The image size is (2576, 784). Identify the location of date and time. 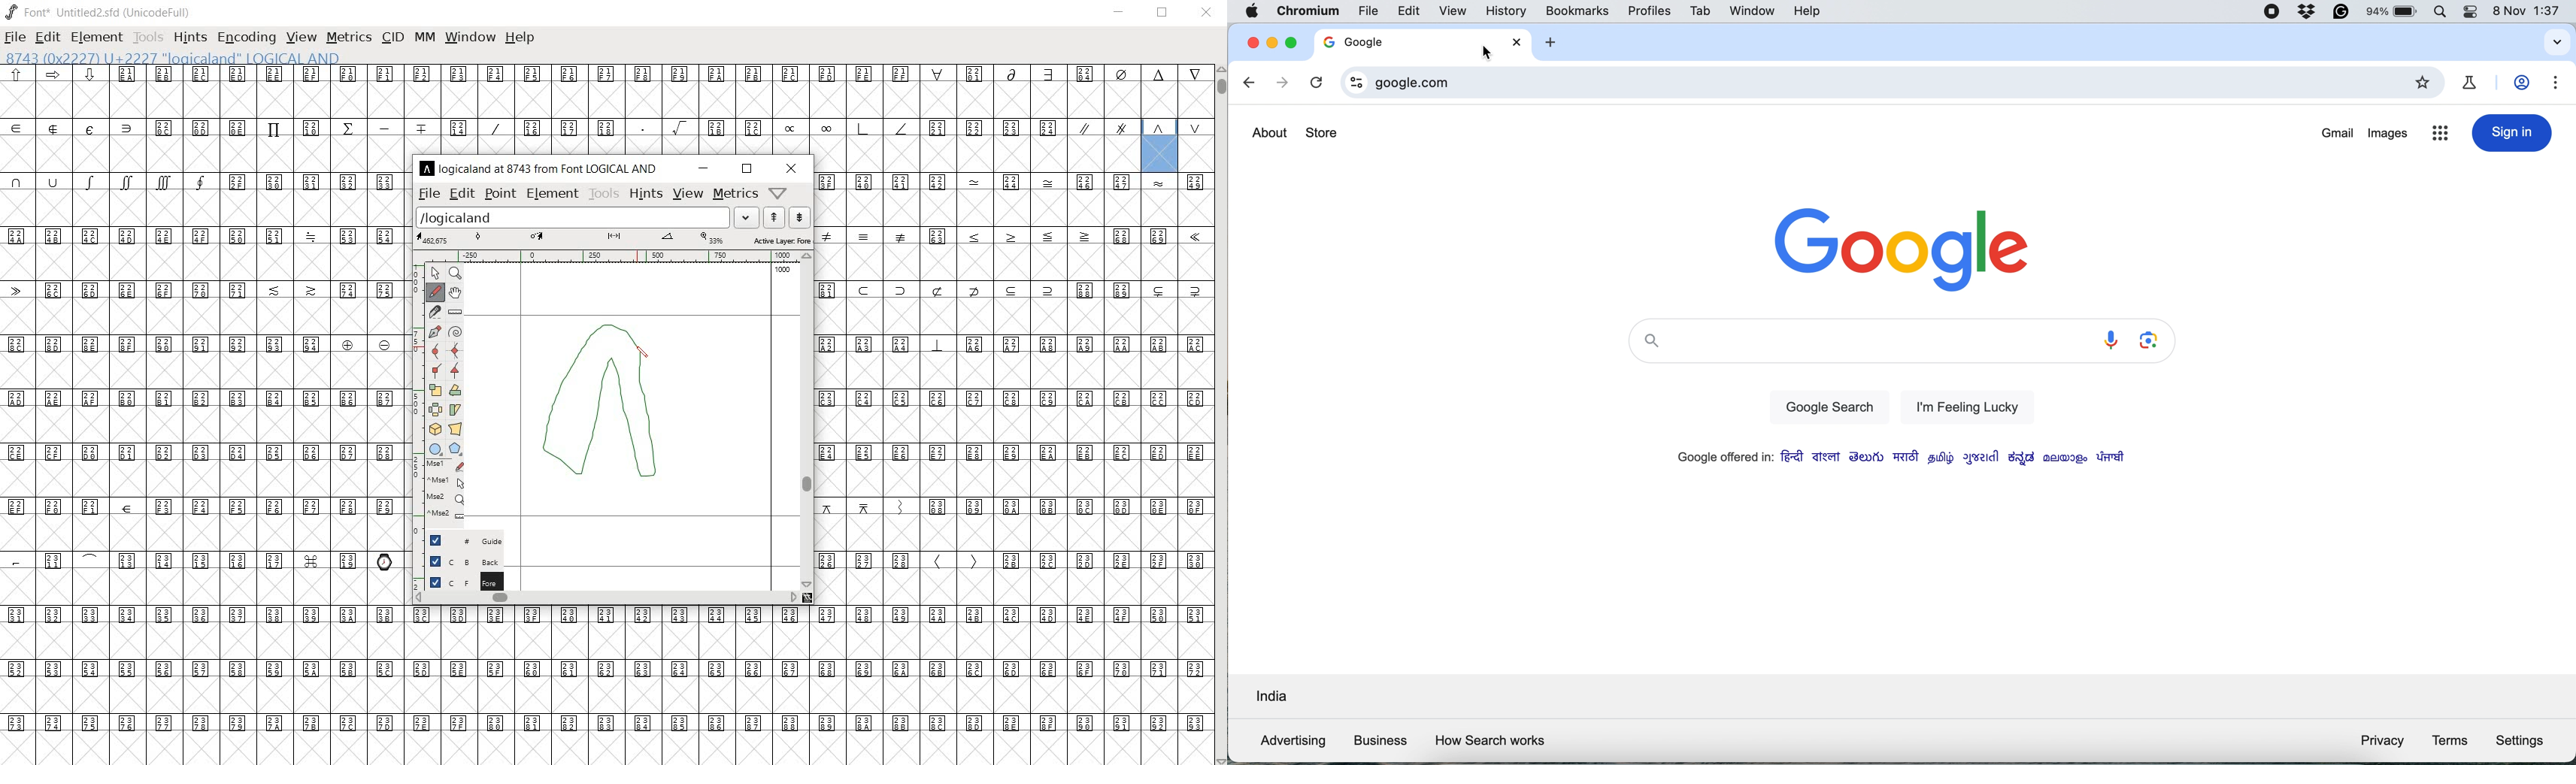
(2530, 11).